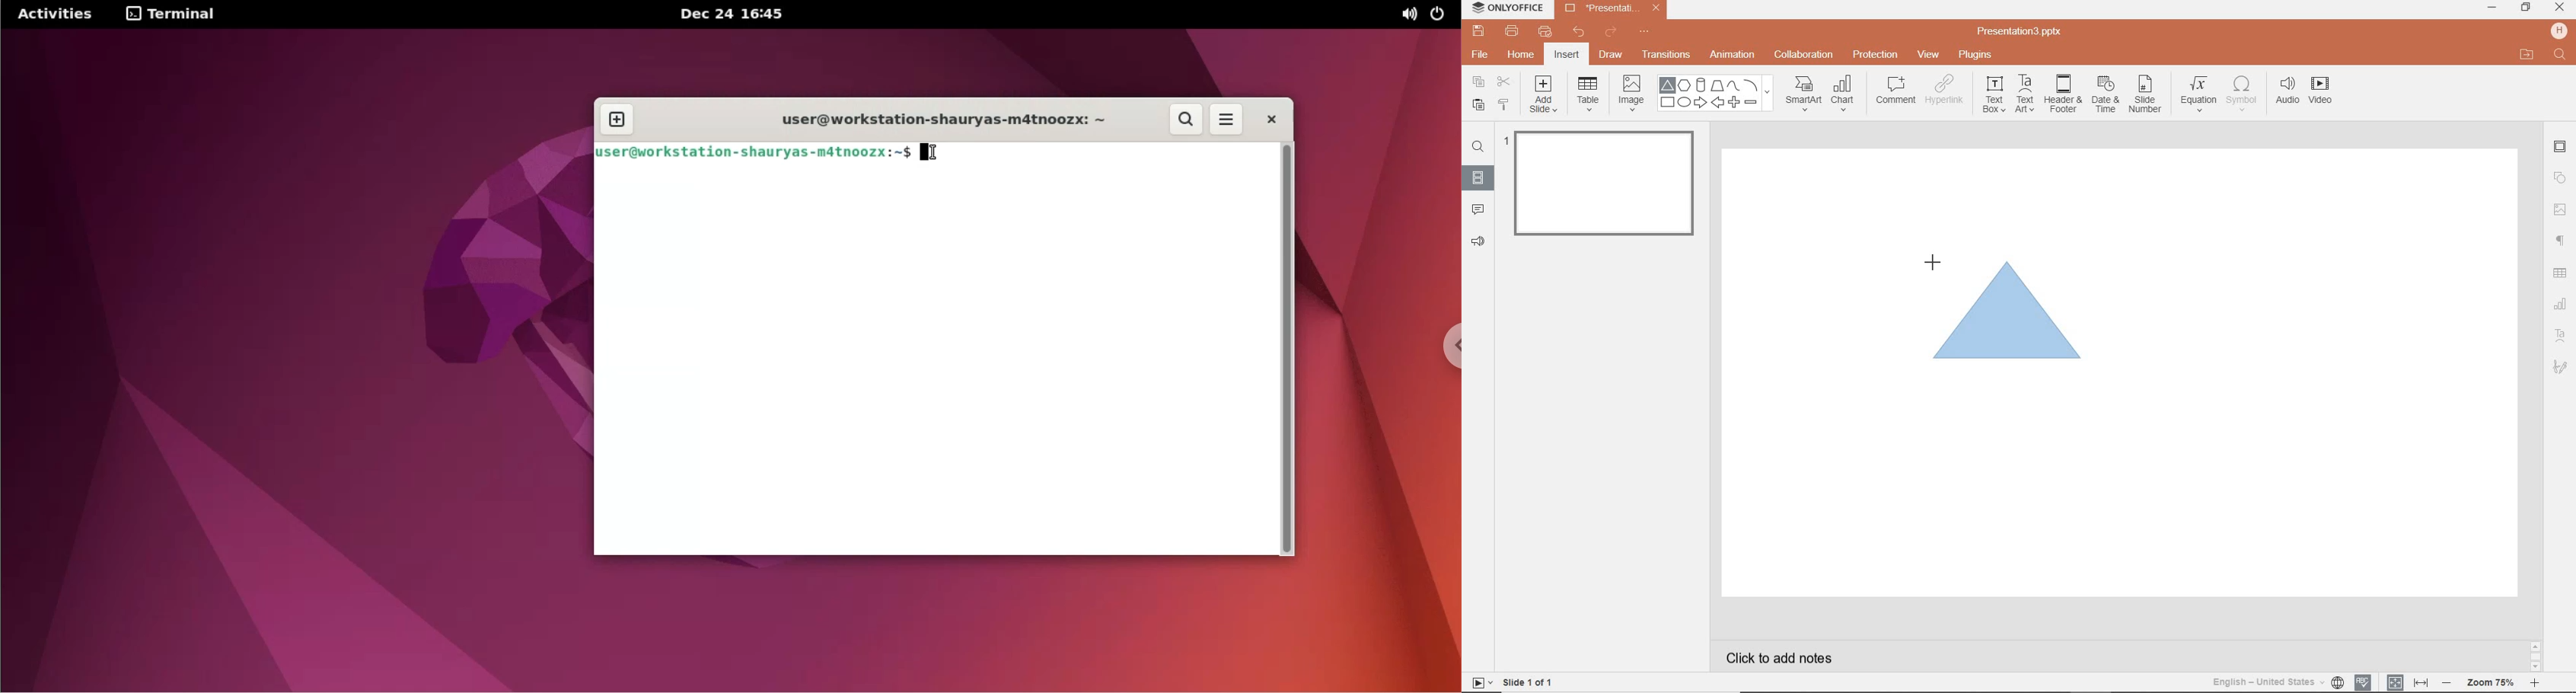 This screenshot has height=700, width=2576. Describe the element at coordinates (1945, 94) in the screenshot. I see `HYPERLINK` at that location.